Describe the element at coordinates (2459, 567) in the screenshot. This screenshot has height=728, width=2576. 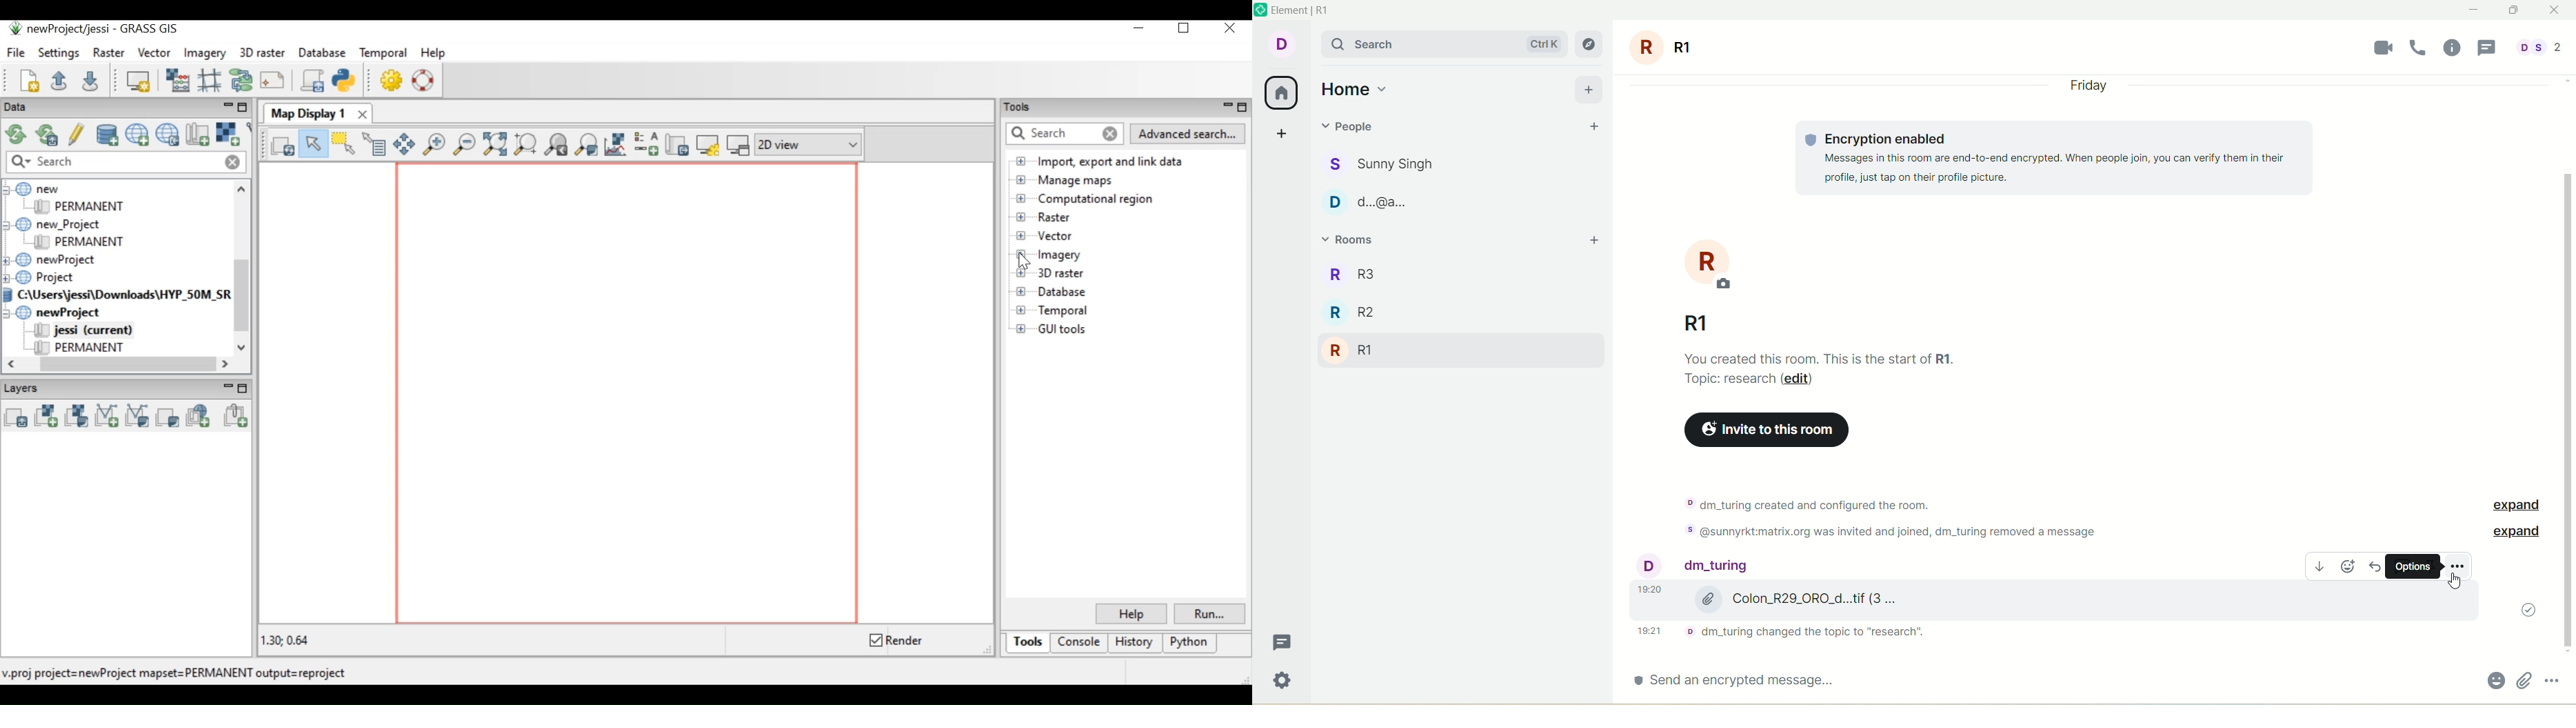
I see `options` at that location.